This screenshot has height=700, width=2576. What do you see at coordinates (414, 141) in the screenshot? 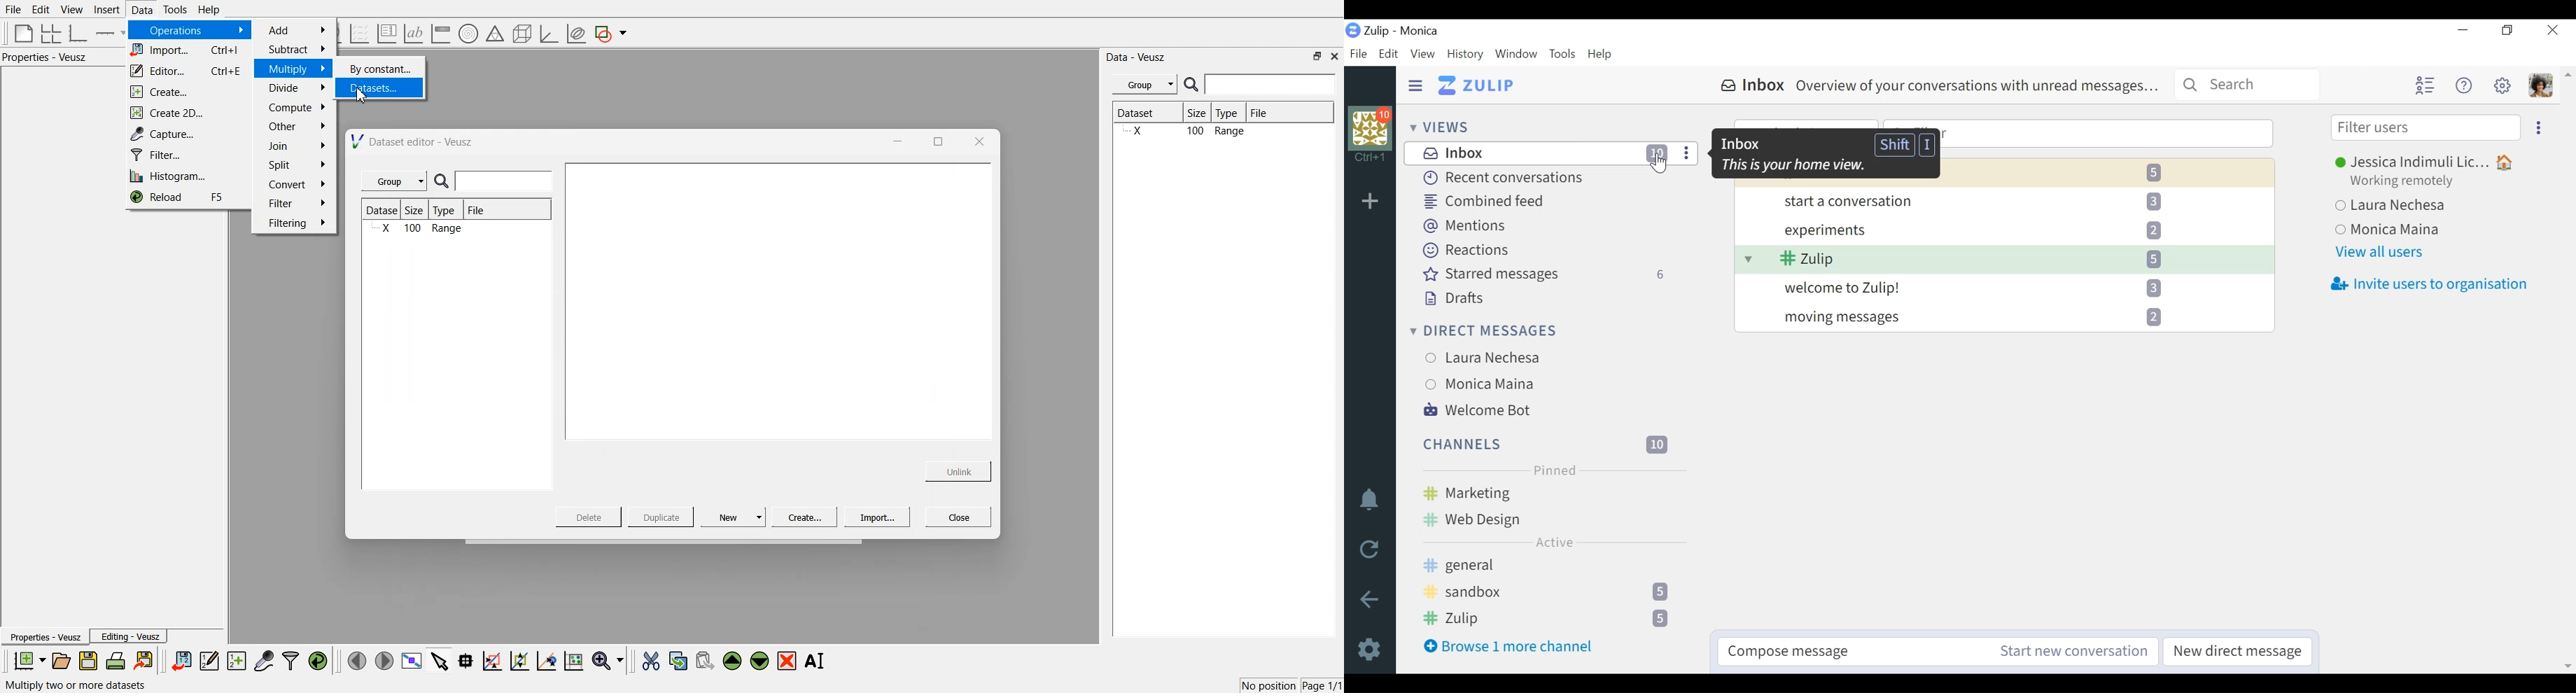
I see `Dataset editor - Veusz    ` at bounding box center [414, 141].